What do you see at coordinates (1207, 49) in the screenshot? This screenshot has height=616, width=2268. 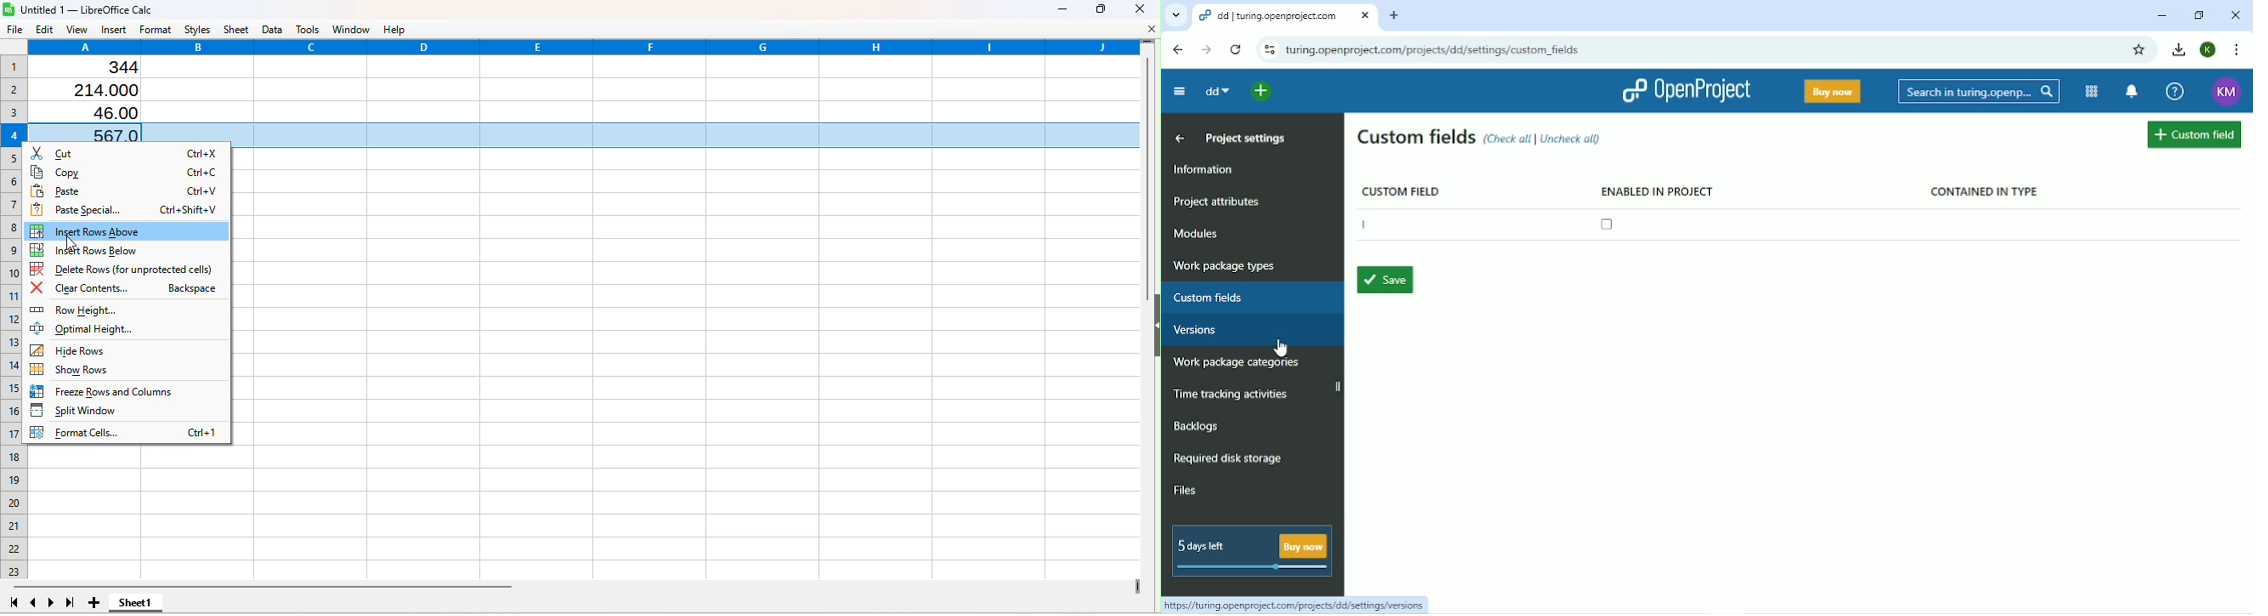 I see `Forward` at bounding box center [1207, 49].